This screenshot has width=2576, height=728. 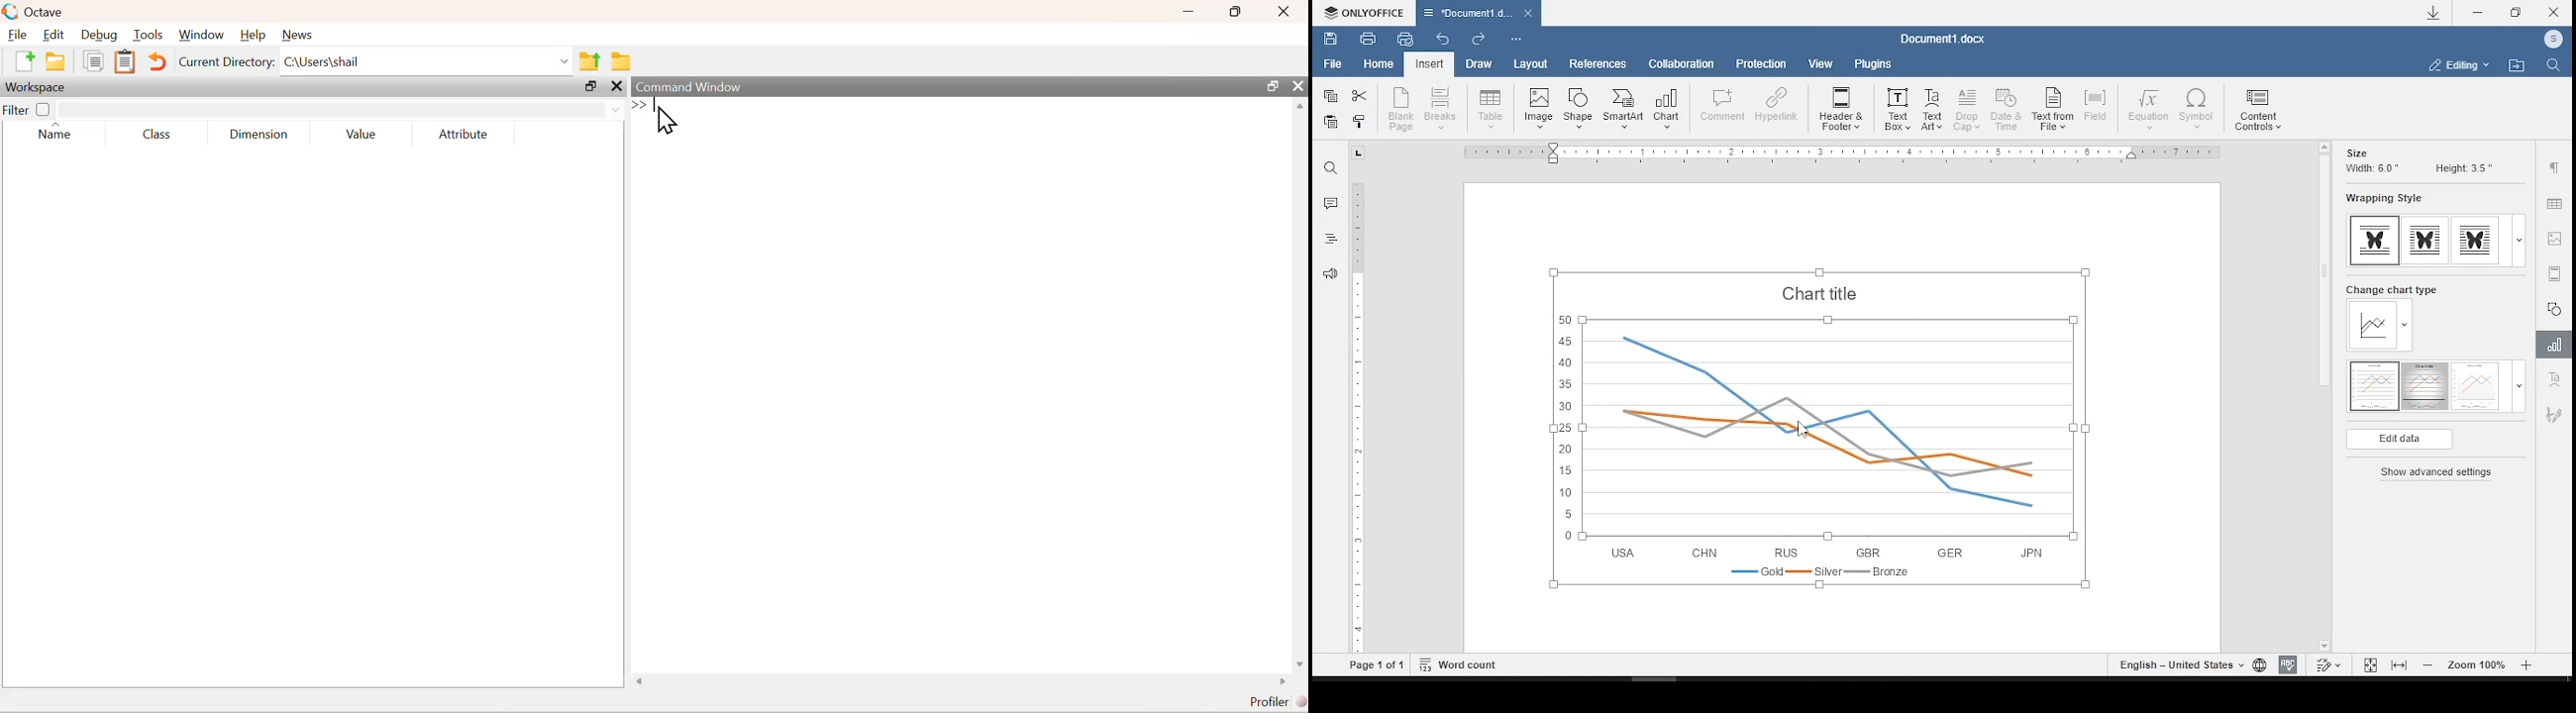 What do you see at coordinates (2425, 242) in the screenshot?
I see `wrapping style` at bounding box center [2425, 242].